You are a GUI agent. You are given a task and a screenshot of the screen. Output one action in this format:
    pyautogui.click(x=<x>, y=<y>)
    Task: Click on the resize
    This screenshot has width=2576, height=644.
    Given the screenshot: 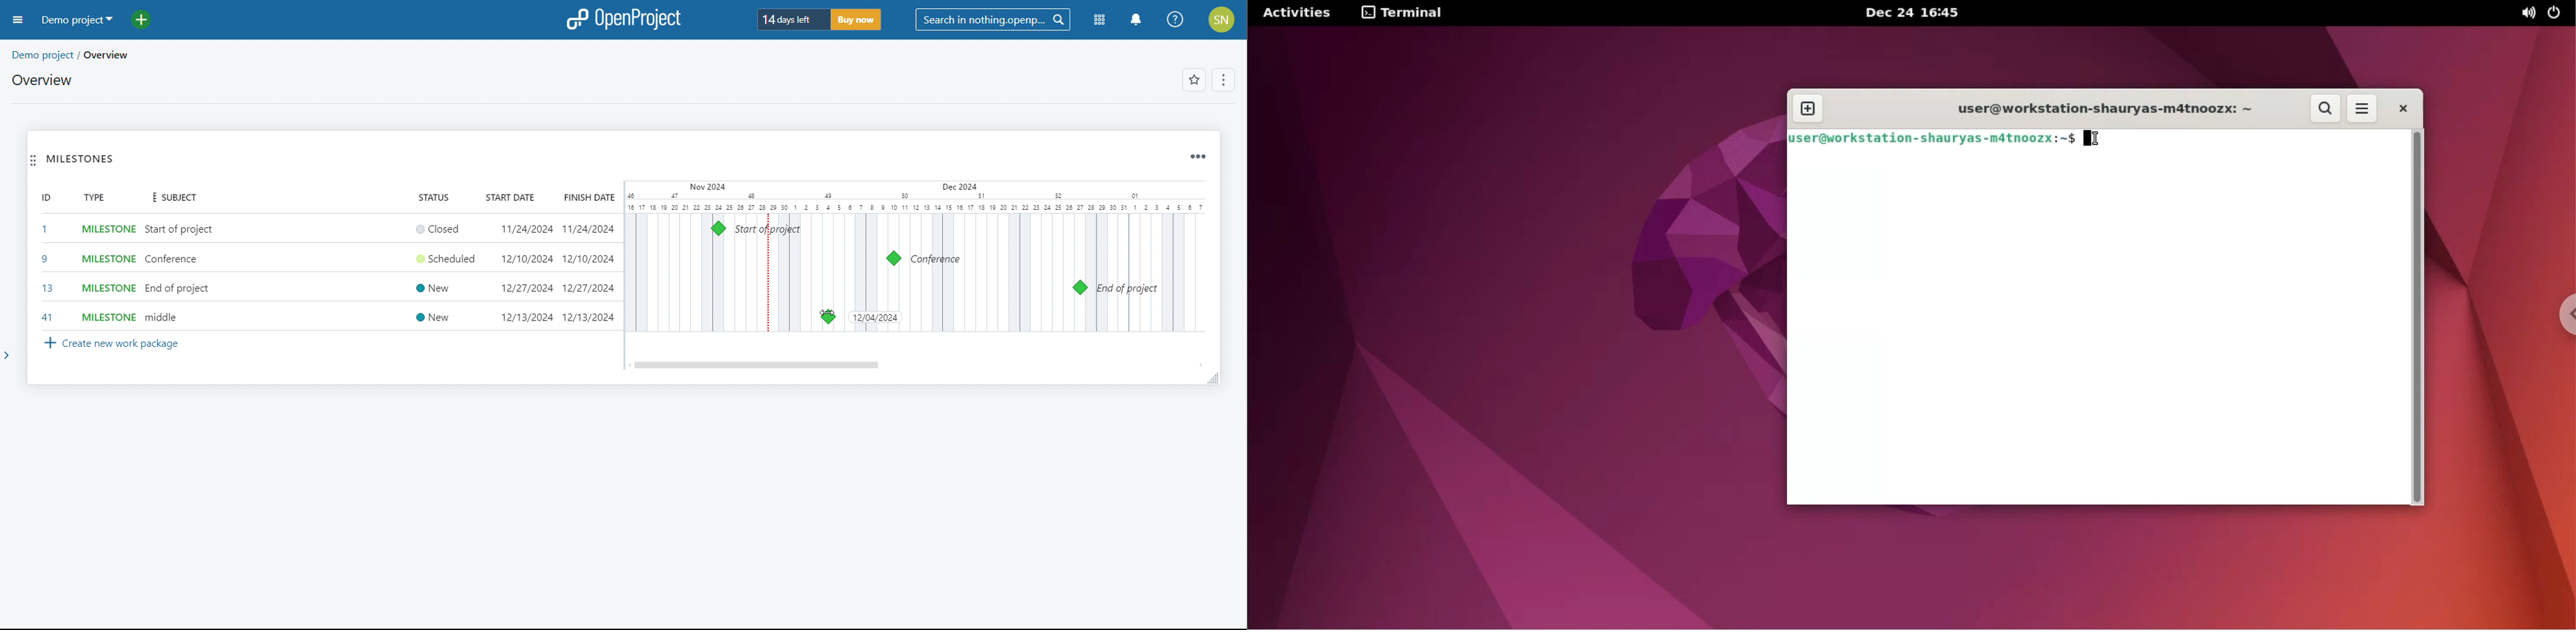 What is the action you would take?
    pyautogui.click(x=1213, y=378)
    